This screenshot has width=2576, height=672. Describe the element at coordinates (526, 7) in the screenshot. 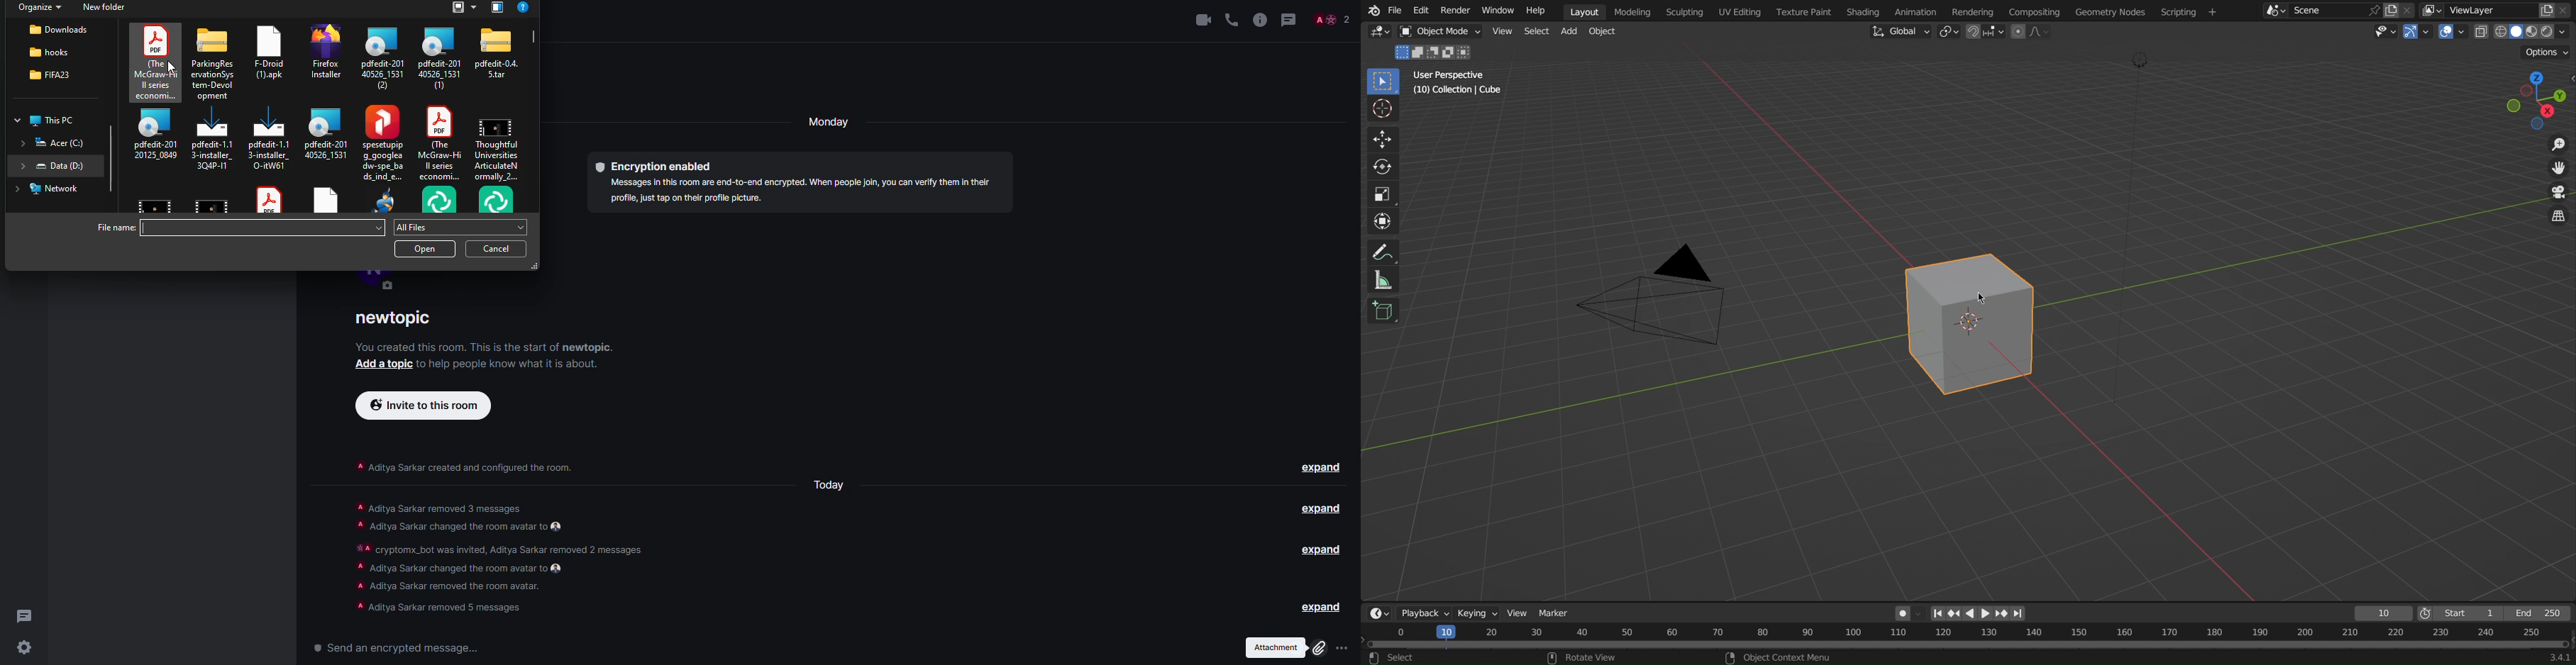

I see `?` at that location.